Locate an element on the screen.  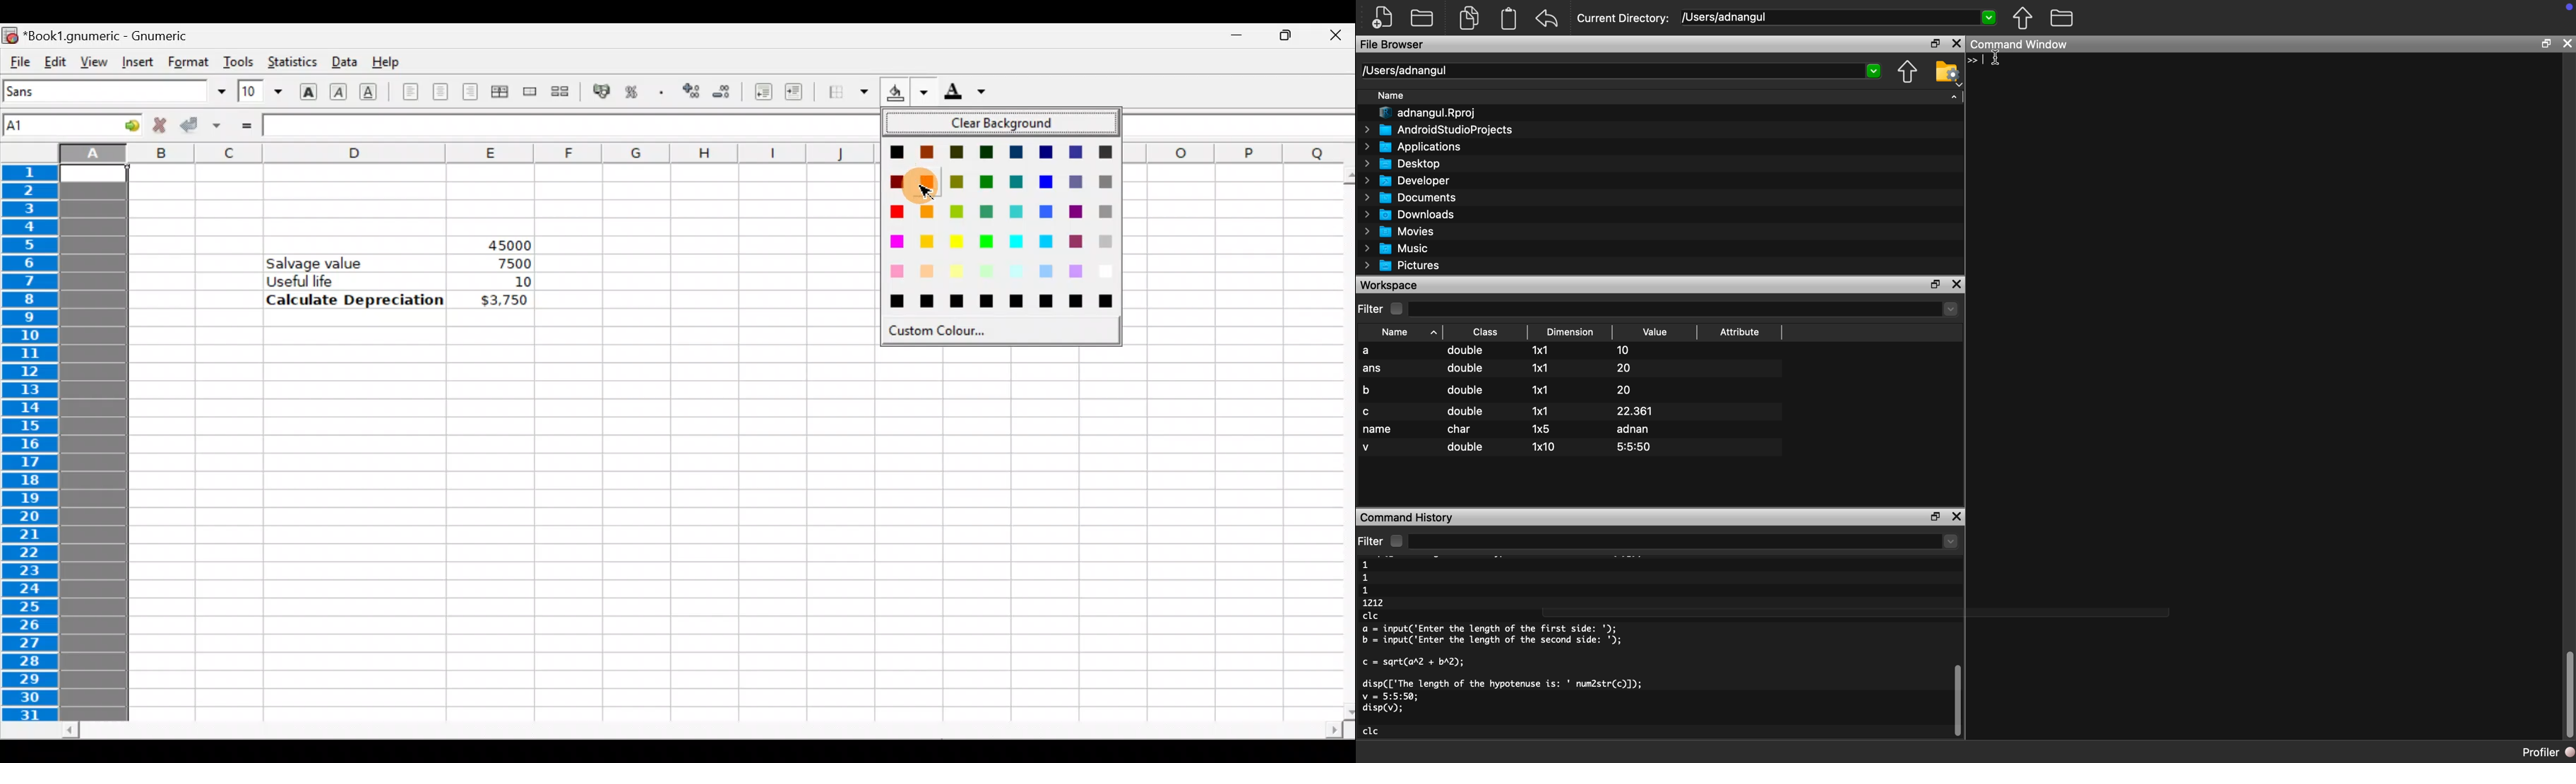
Profiler is located at coordinates (2547, 753).